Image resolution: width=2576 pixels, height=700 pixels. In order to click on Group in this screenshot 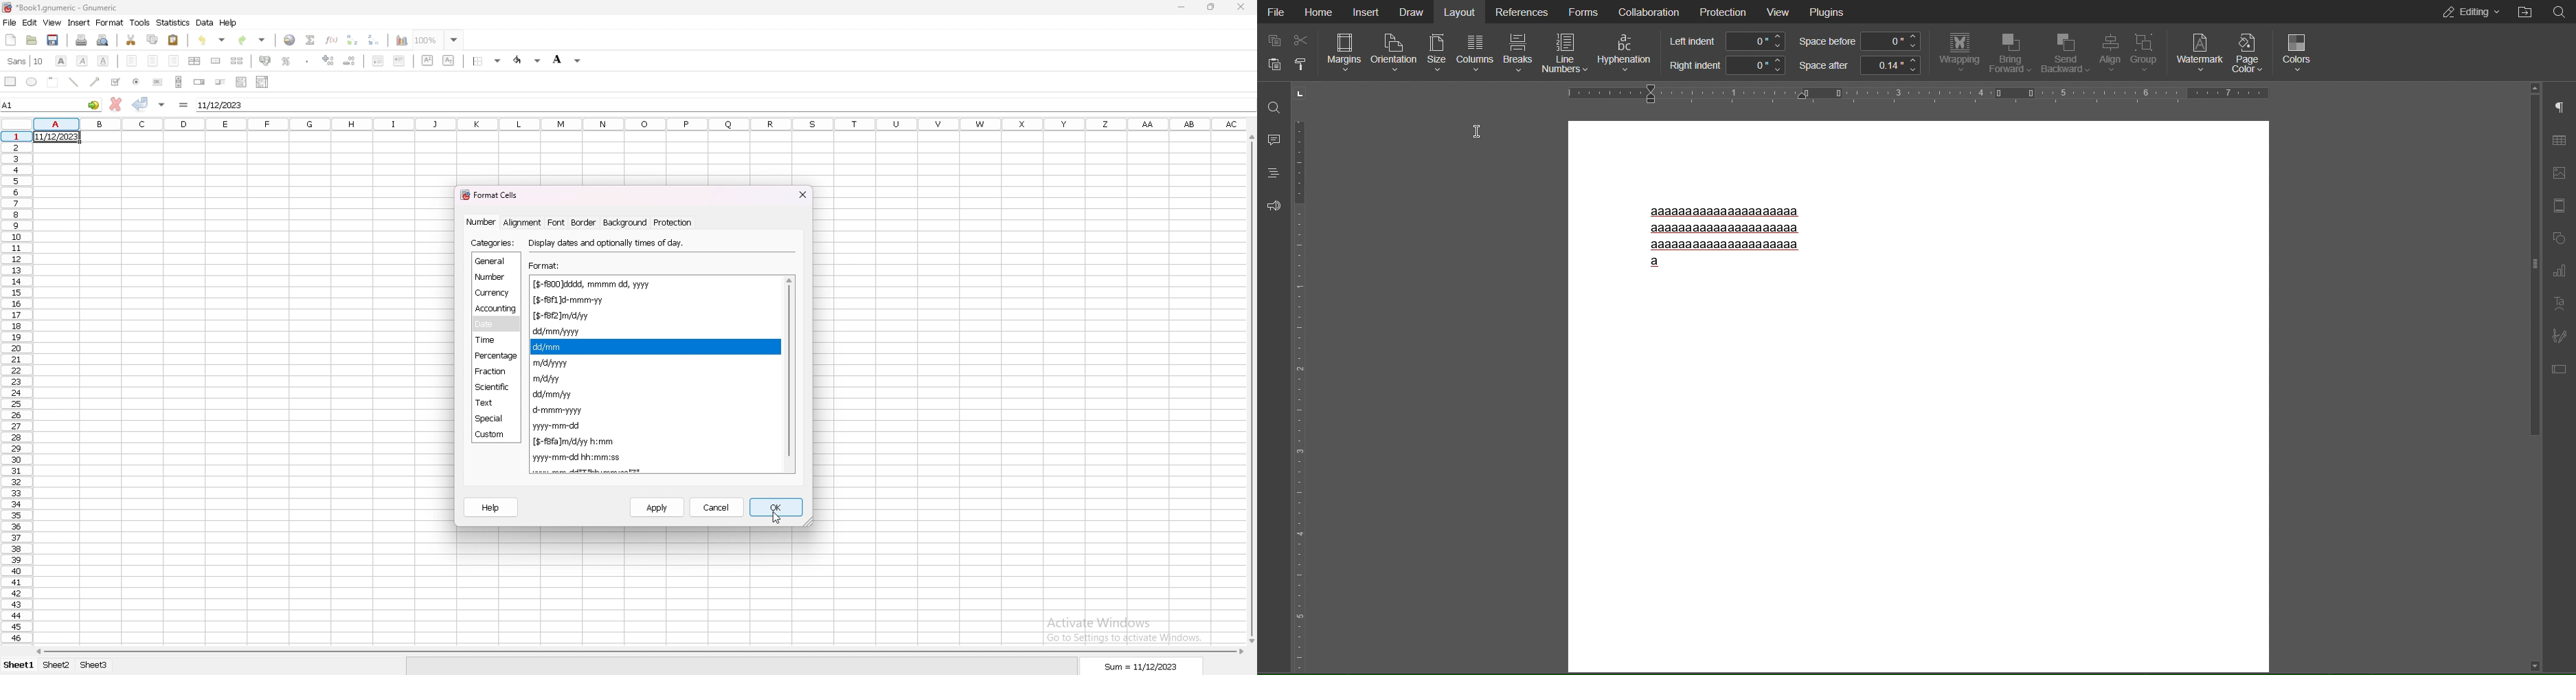, I will do `click(2149, 53)`.